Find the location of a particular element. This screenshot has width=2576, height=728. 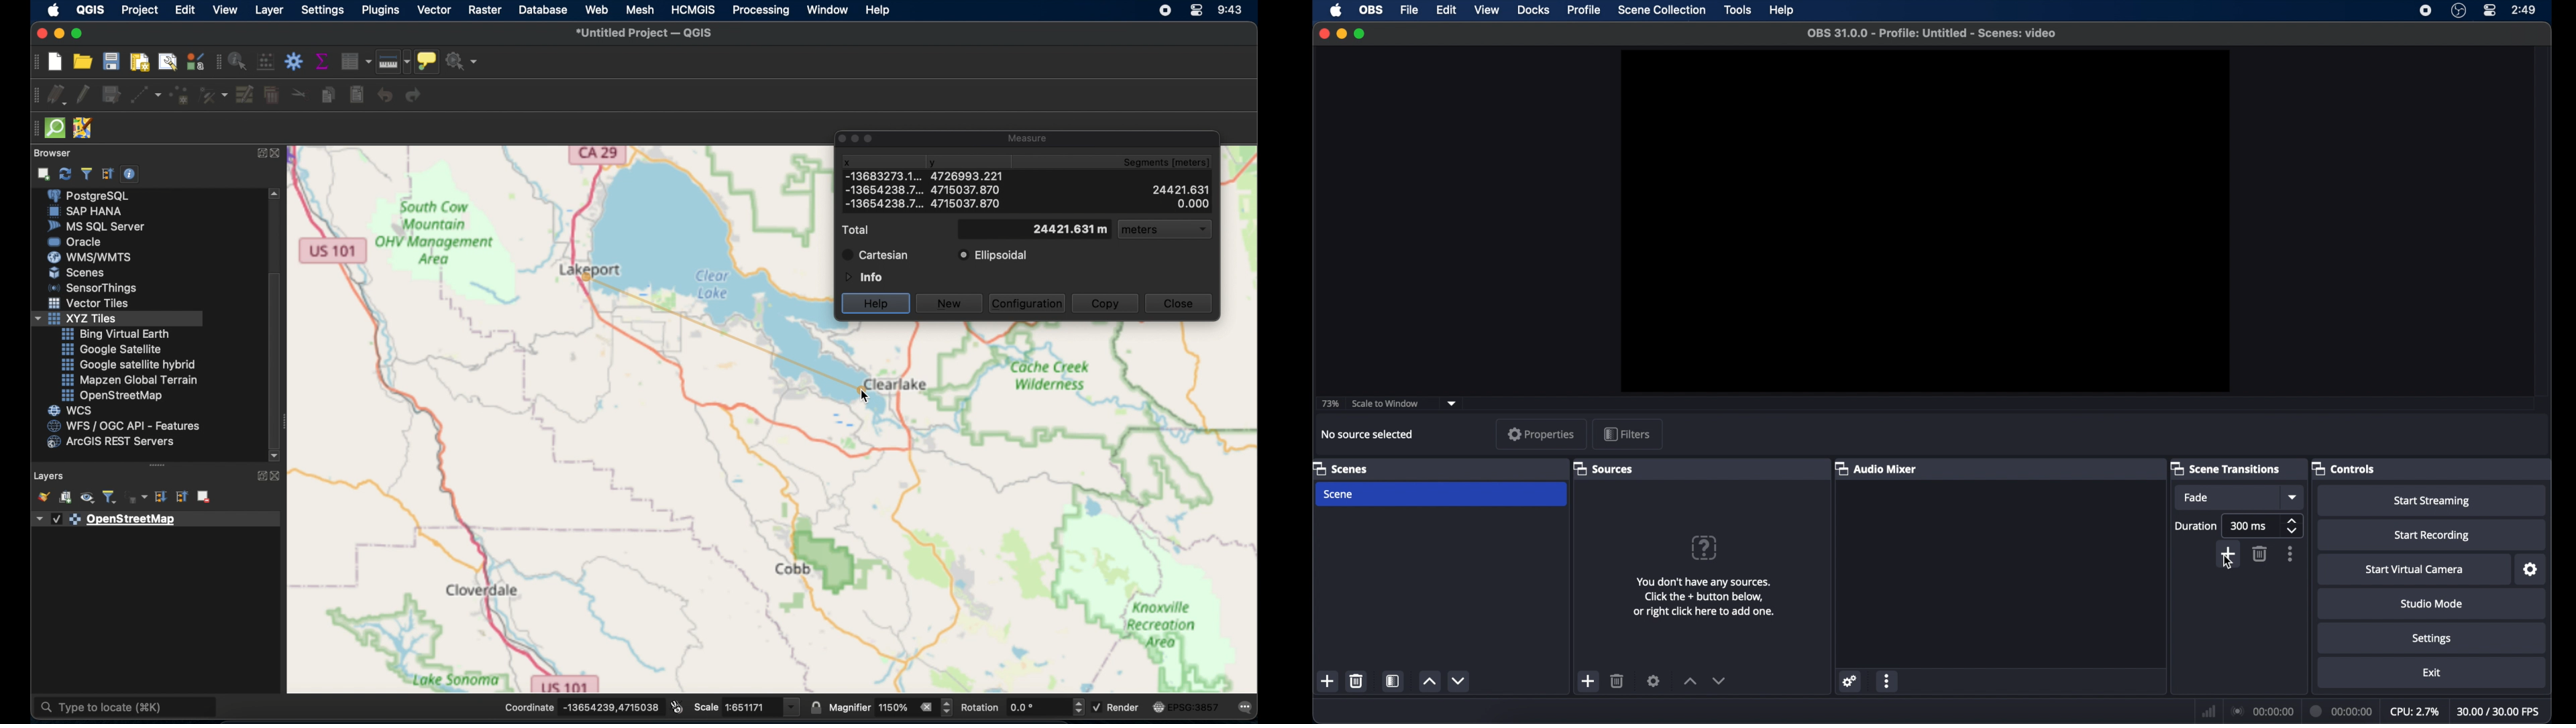

type to locate is located at coordinates (127, 708).